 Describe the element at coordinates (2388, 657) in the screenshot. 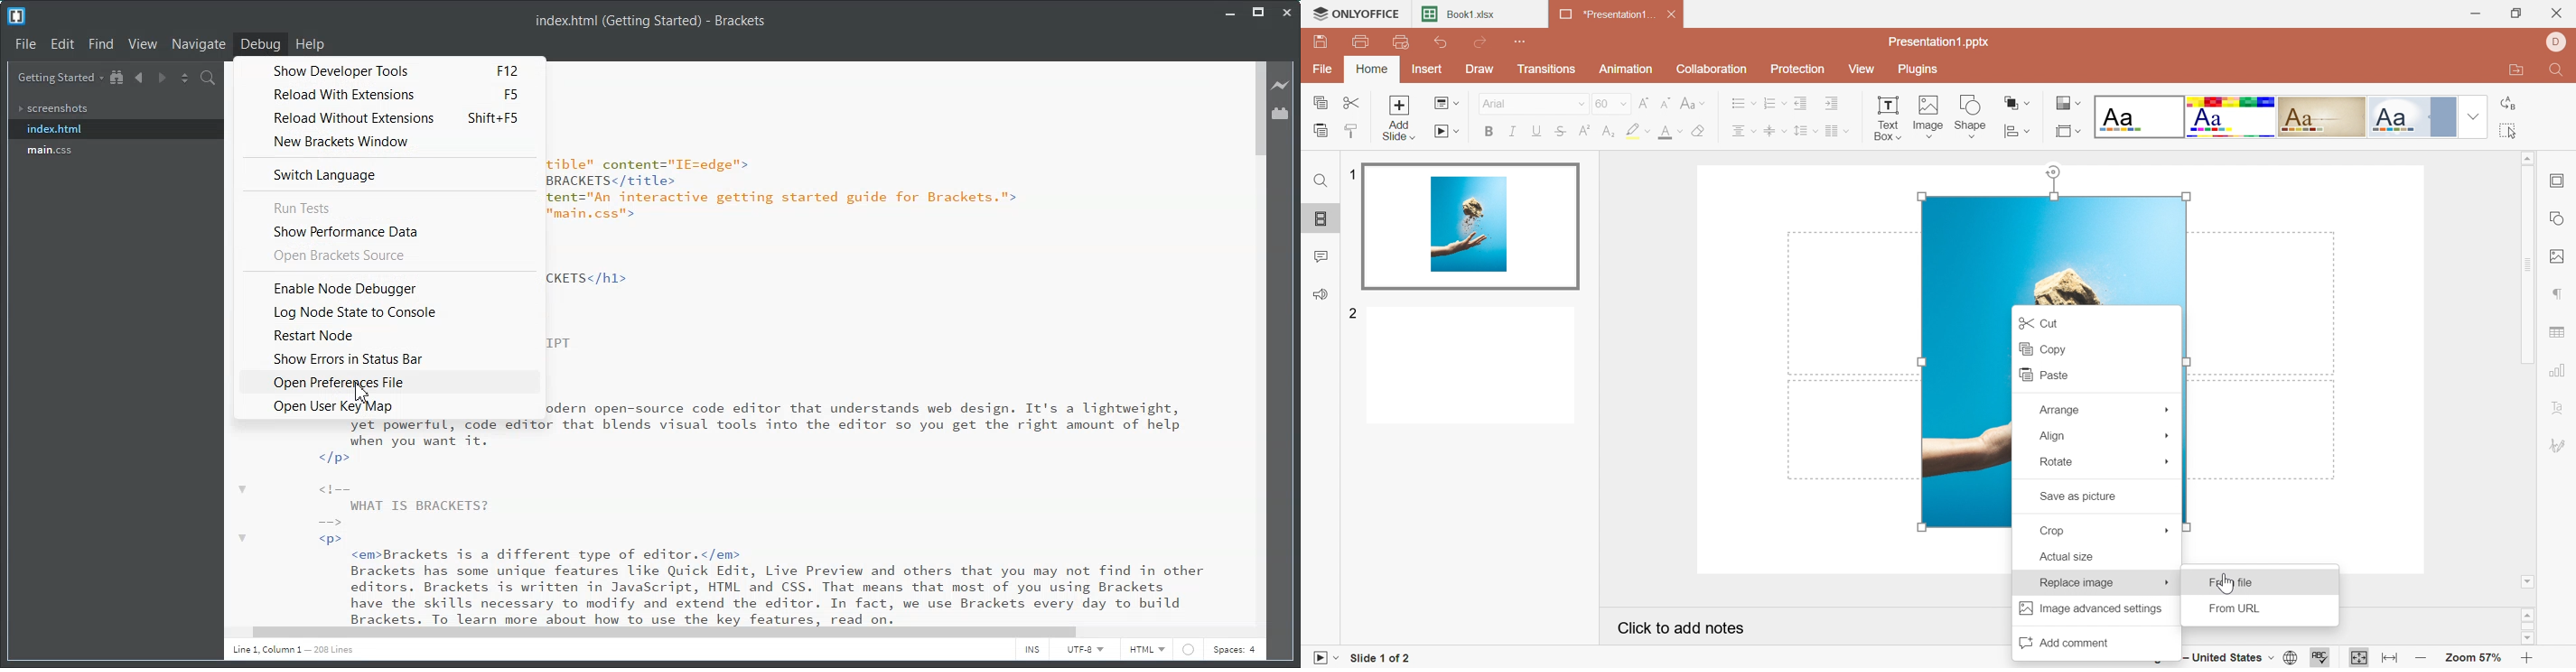

I see `Fit to width` at that location.